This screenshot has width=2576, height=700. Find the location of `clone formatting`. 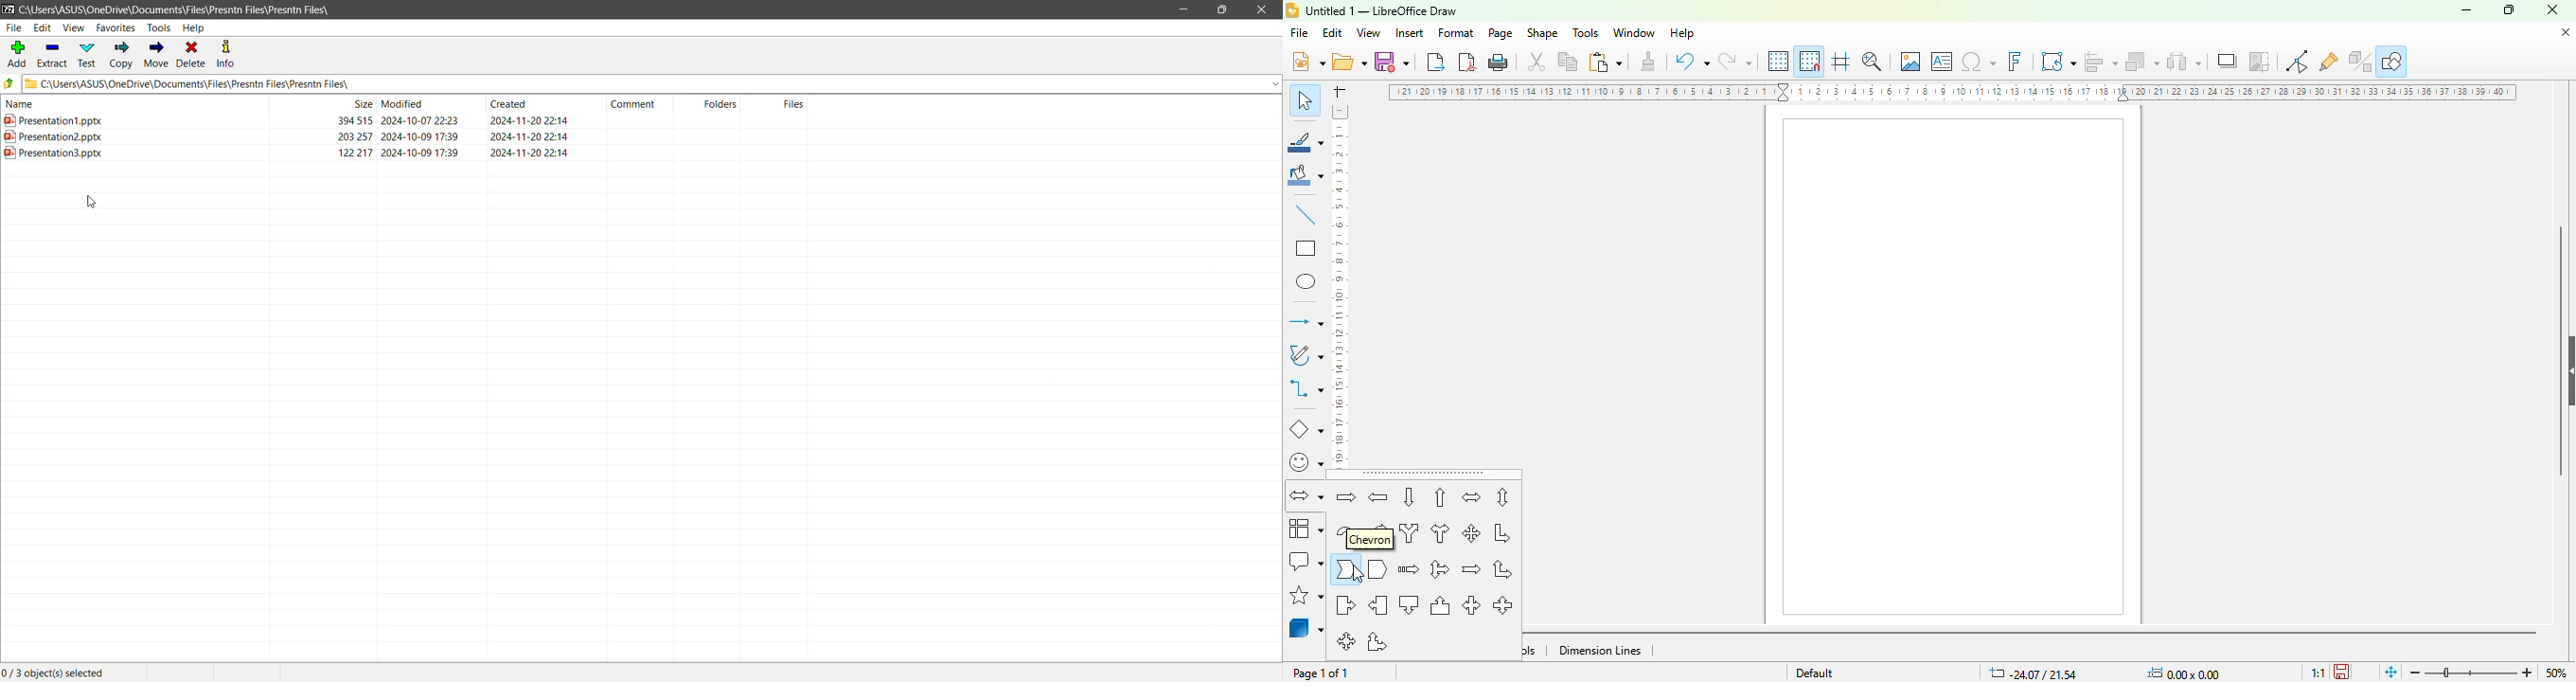

clone formatting is located at coordinates (1649, 60).